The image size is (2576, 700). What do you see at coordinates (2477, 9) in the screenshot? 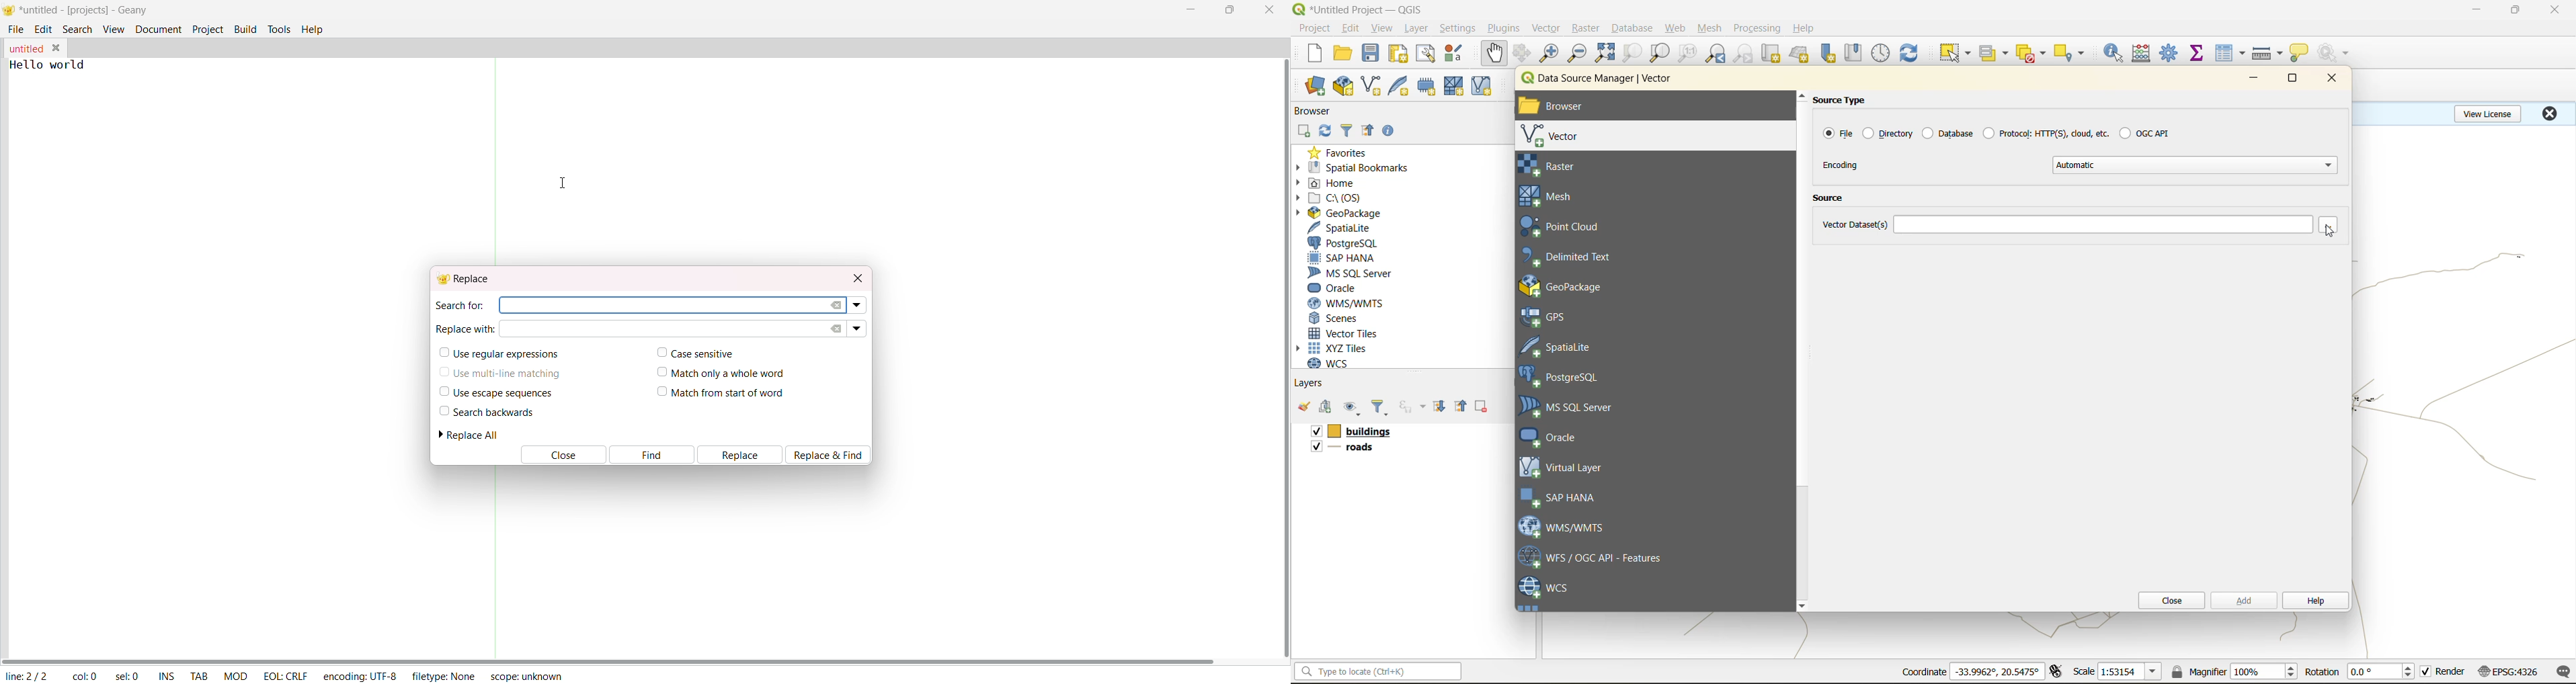
I see `minimize` at bounding box center [2477, 9].